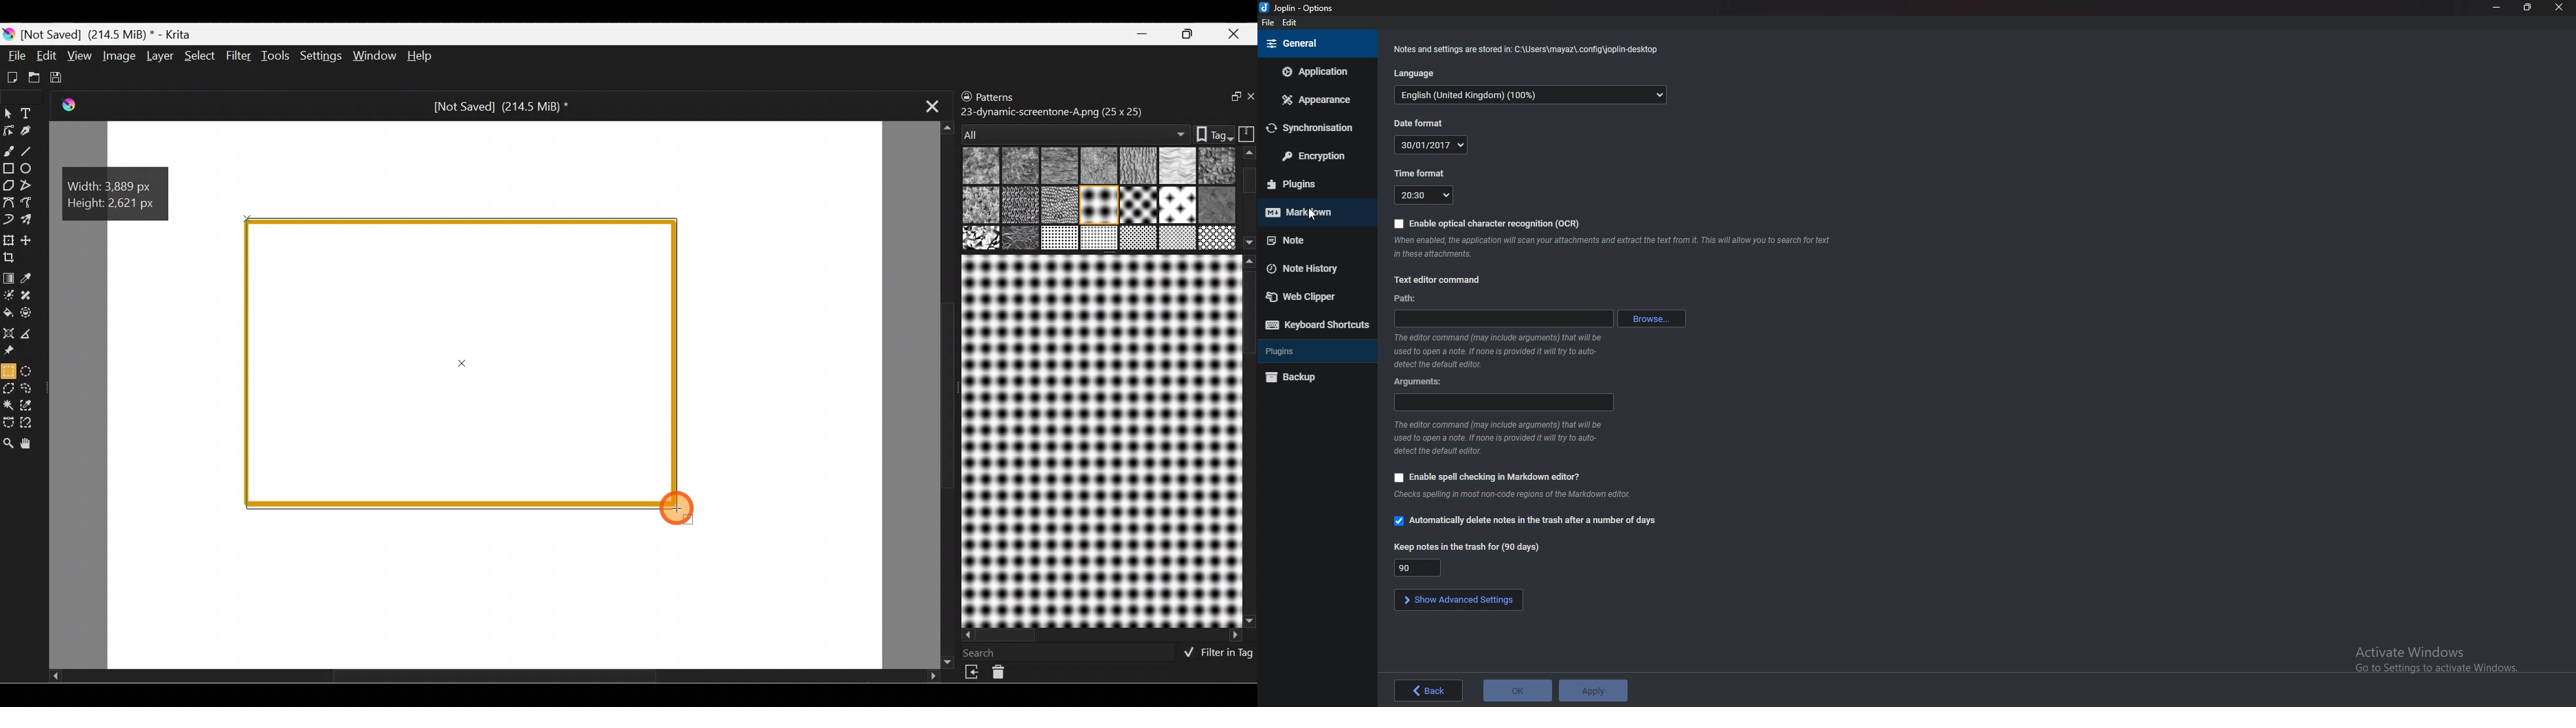 This screenshot has height=728, width=2576. What do you see at coordinates (319, 56) in the screenshot?
I see `Settings` at bounding box center [319, 56].